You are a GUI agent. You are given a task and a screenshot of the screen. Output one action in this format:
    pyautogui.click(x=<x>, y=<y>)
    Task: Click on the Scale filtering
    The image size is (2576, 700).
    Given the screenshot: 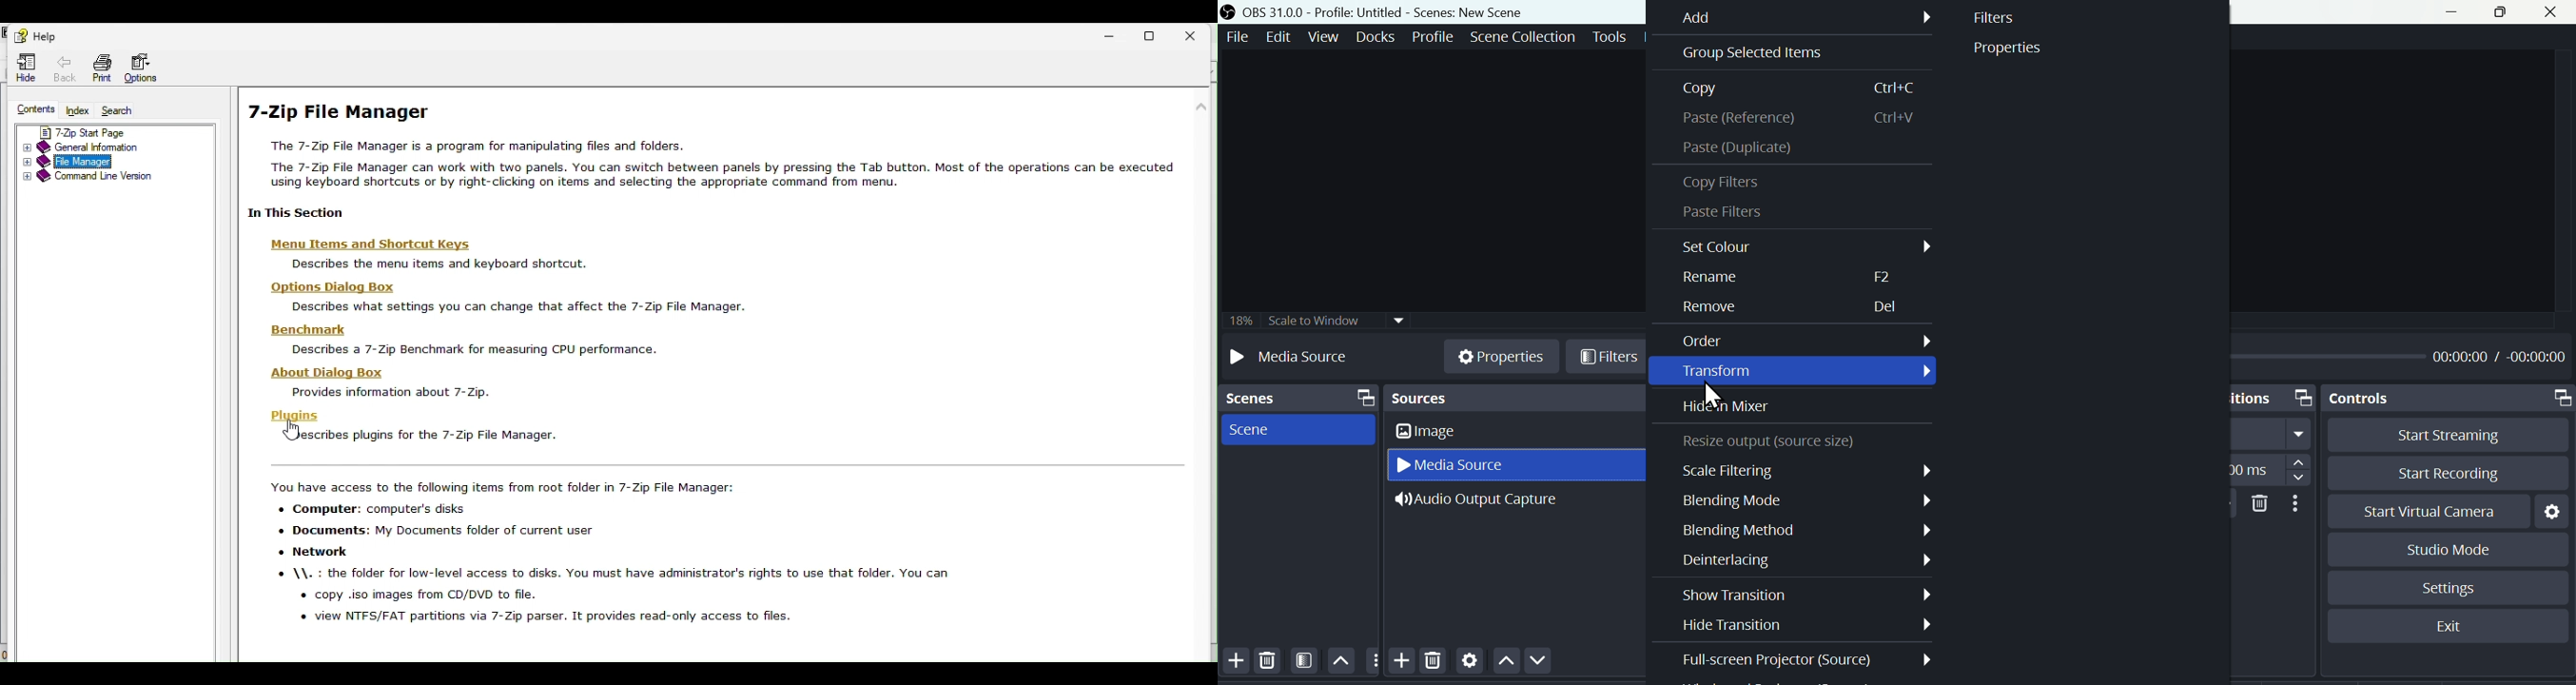 What is the action you would take?
    pyautogui.click(x=1806, y=470)
    